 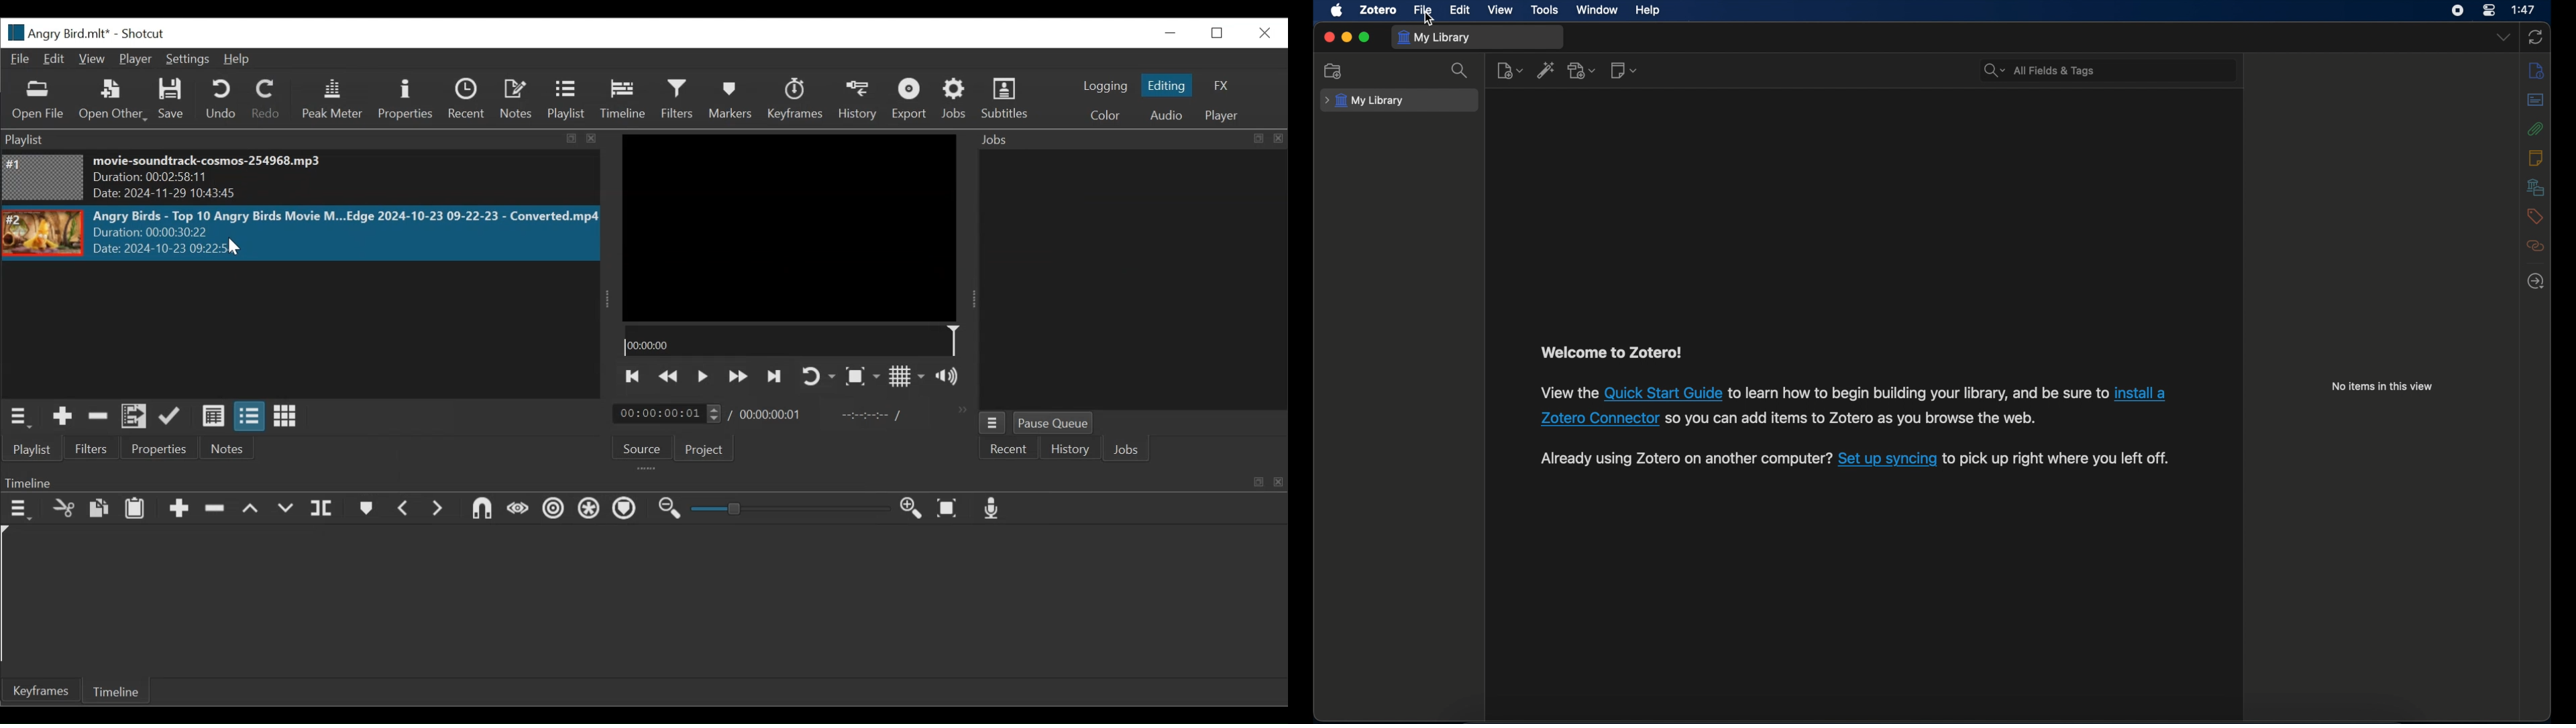 What do you see at coordinates (1377, 9) in the screenshot?
I see `zotero` at bounding box center [1377, 9].